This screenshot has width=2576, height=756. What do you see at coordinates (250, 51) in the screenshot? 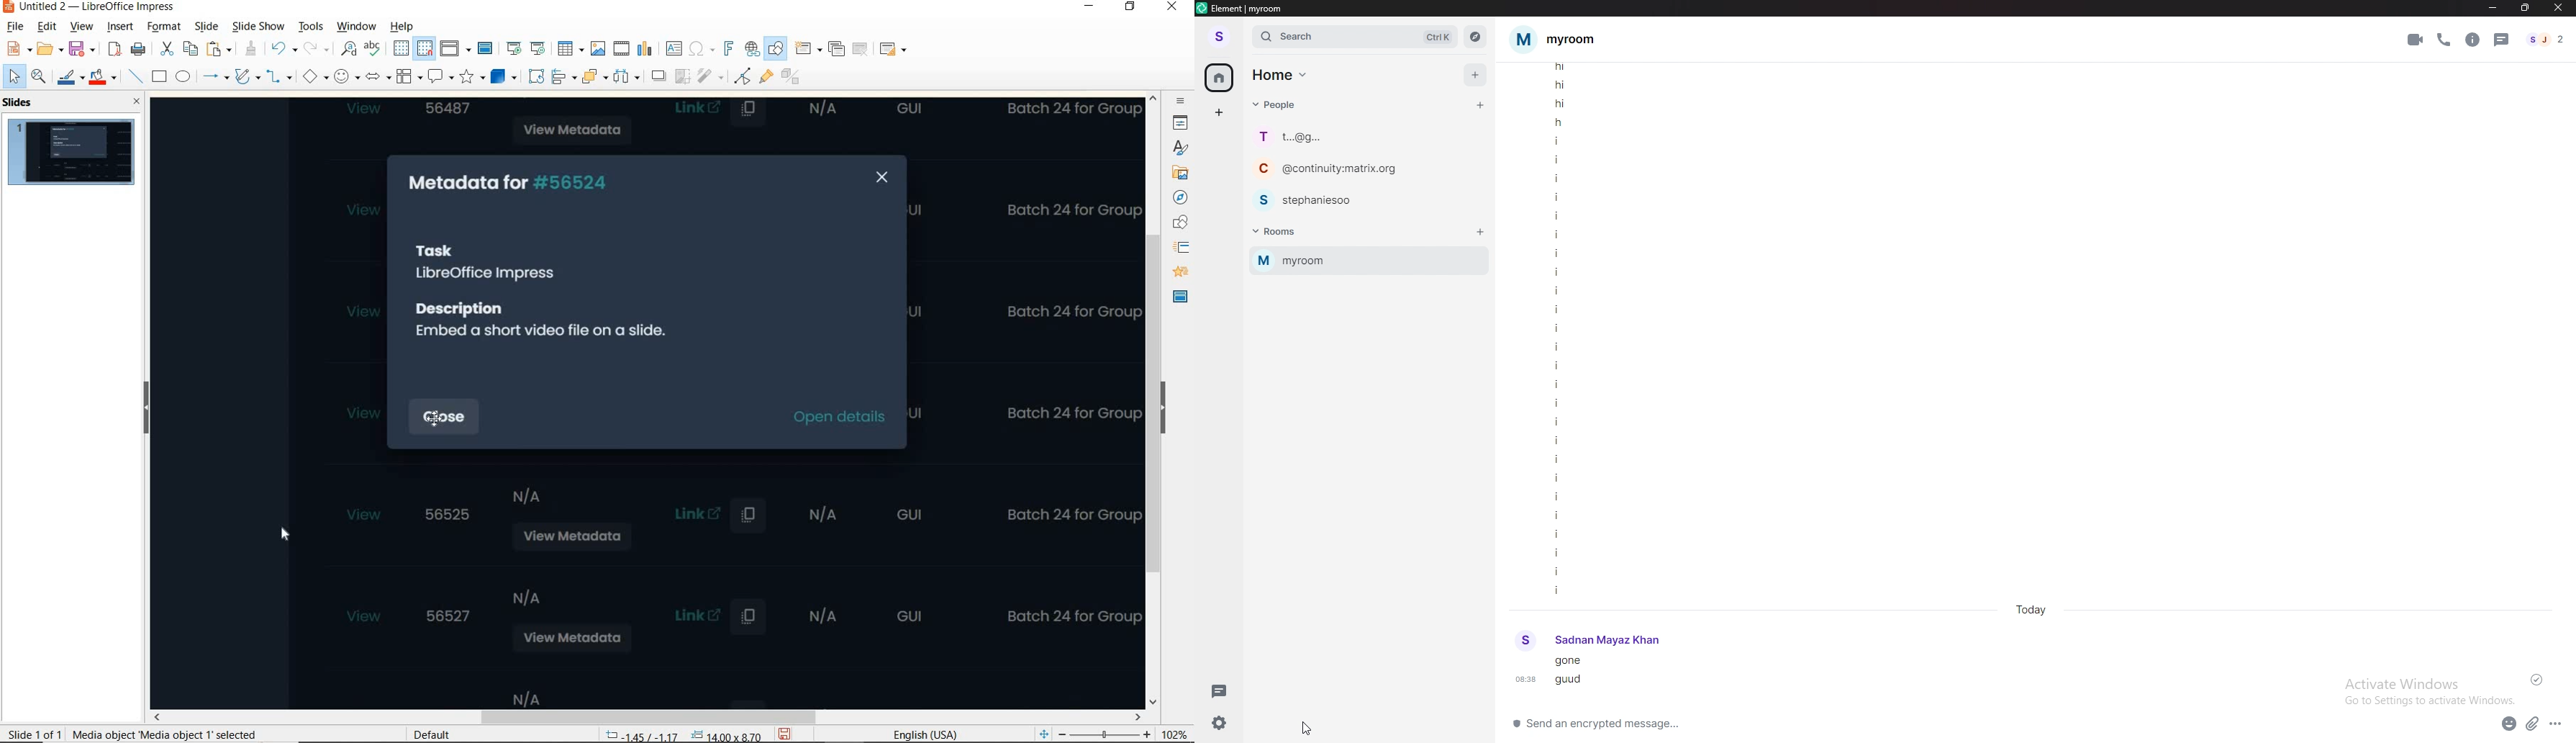
I see `CLONE FORMATTING` at bounding box center [250, 51].